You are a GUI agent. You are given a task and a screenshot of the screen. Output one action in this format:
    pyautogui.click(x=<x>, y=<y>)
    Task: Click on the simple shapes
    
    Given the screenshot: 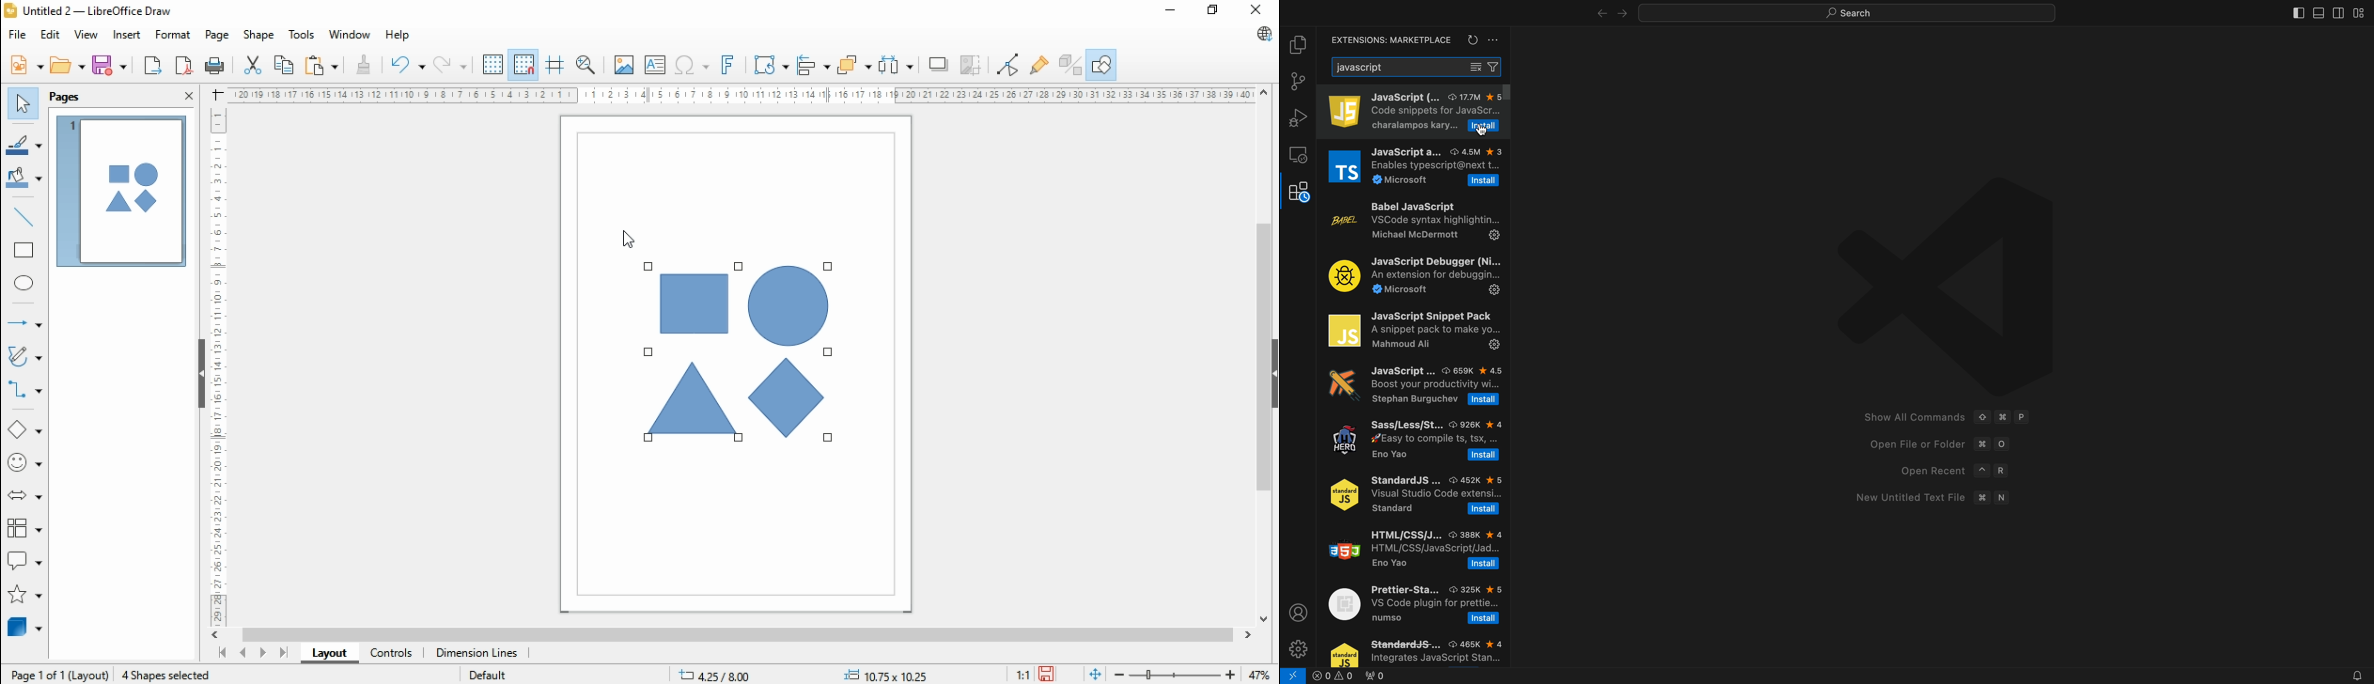 What is the action you would take?
    pyautogui.click(x=26, y=428)
    